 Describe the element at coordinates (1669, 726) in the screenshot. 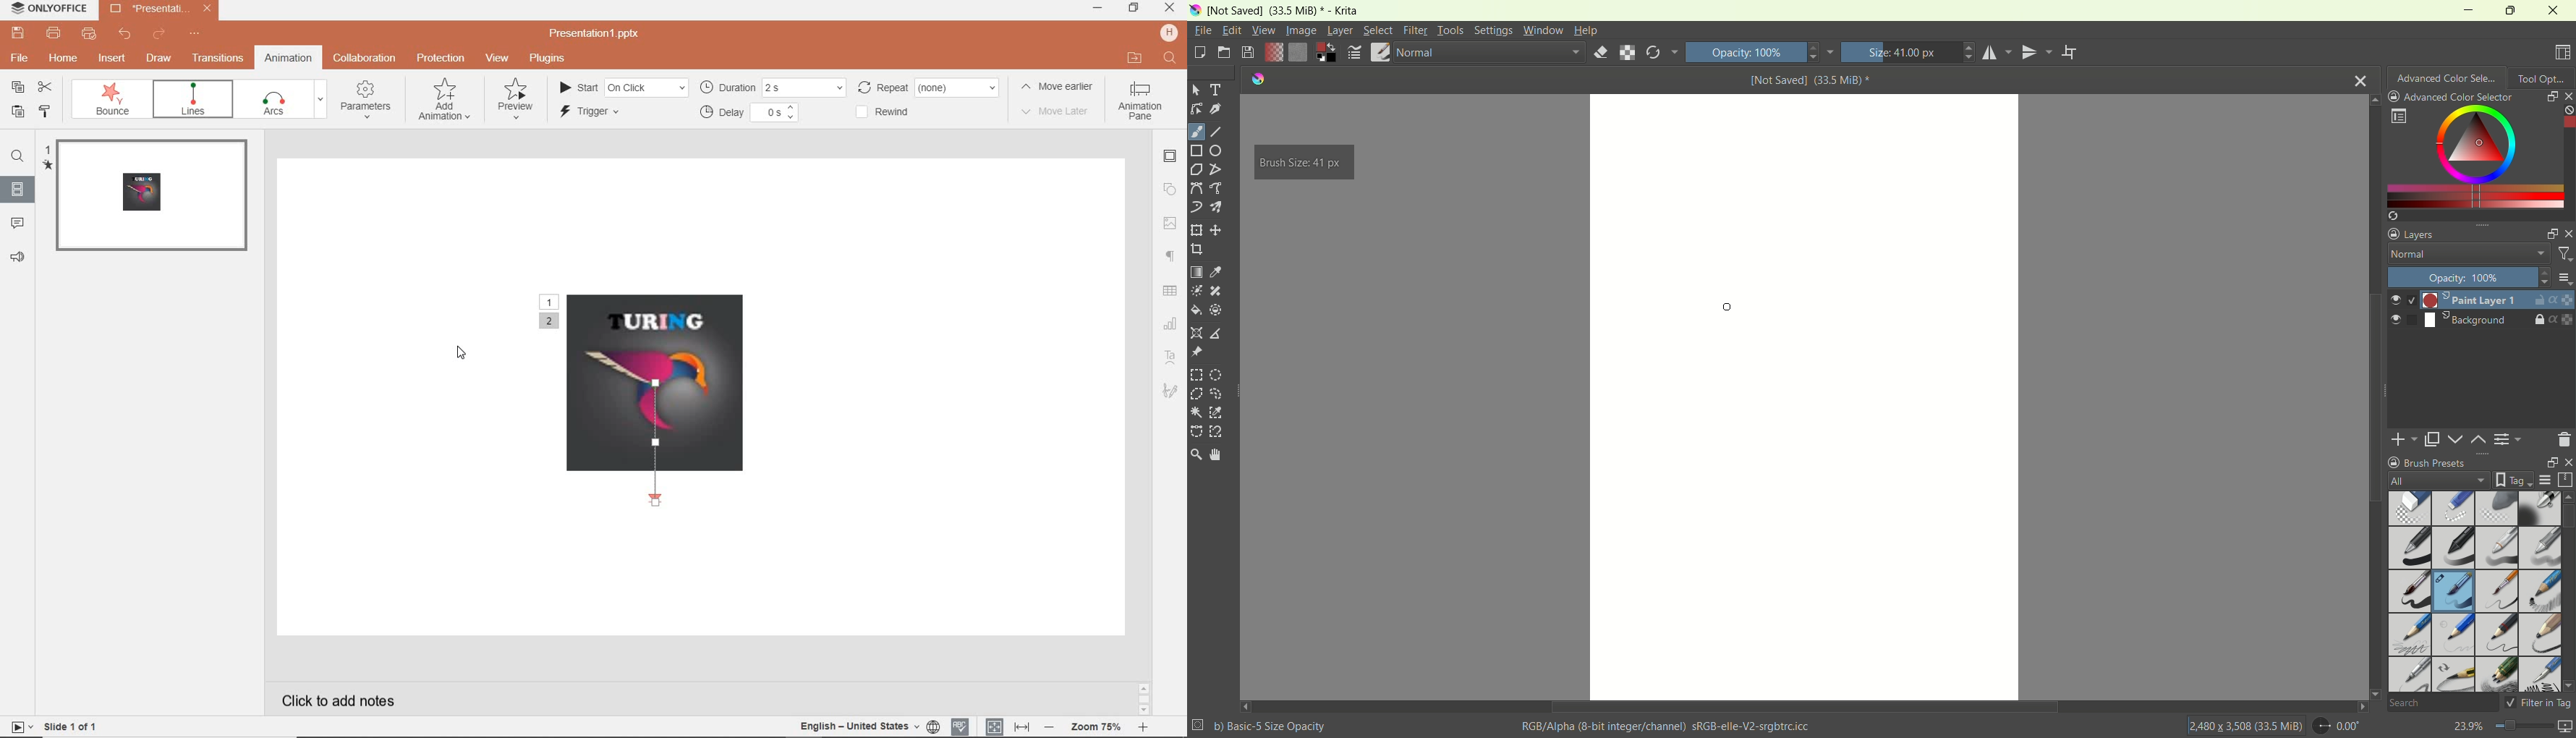

I see `RGB/Alpha (8-bit integer/channel) sRGB-elle-V2-srgbtrc.icc` at that location.